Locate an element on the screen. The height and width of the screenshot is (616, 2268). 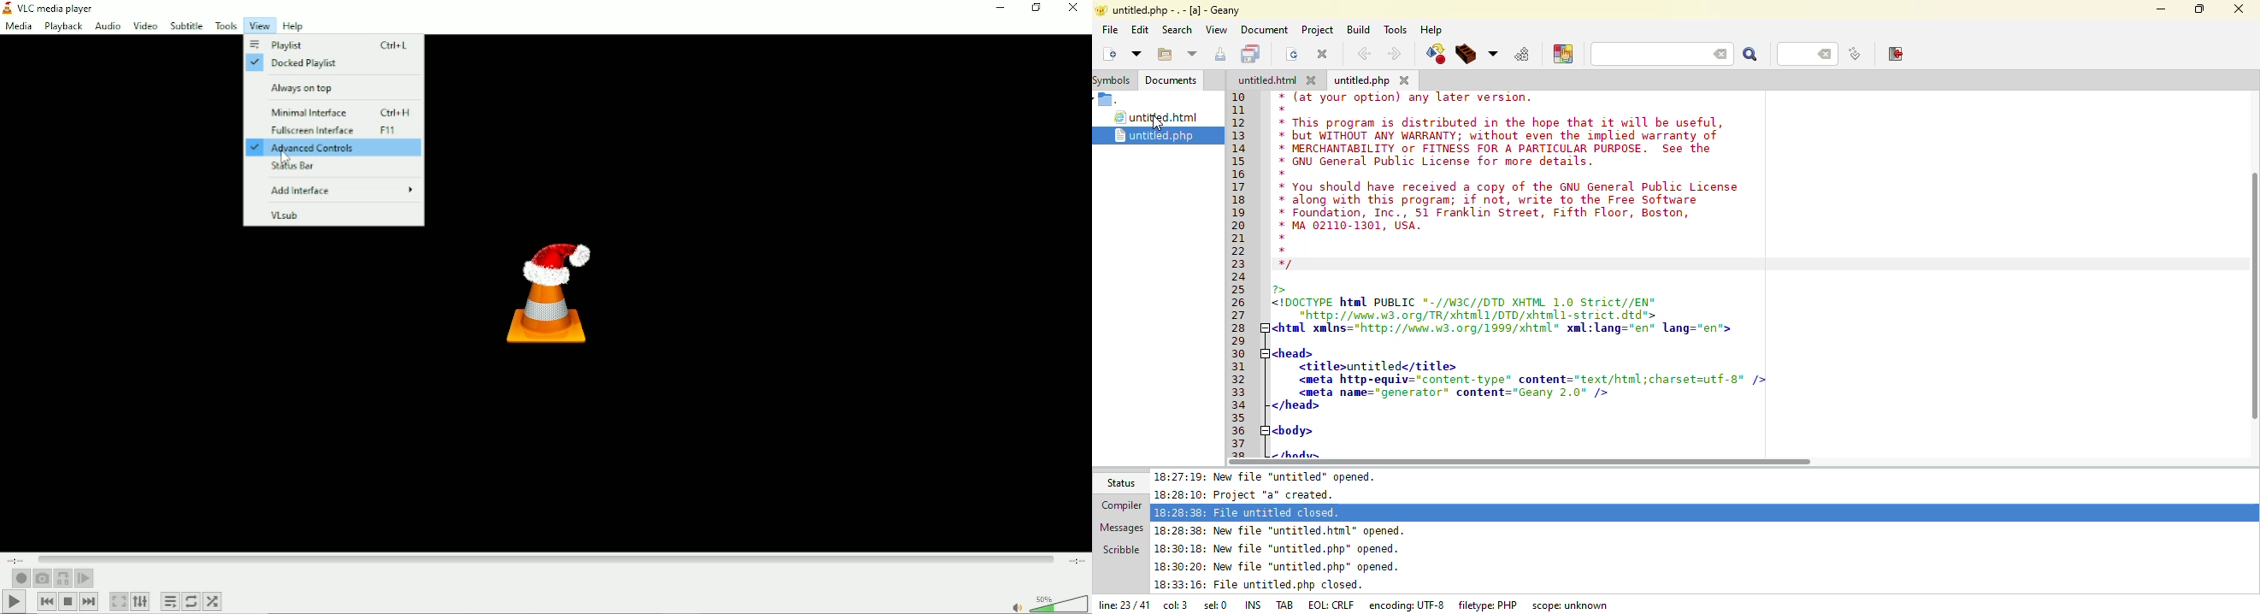
take a snapshot is located at coordinates (42, 578).